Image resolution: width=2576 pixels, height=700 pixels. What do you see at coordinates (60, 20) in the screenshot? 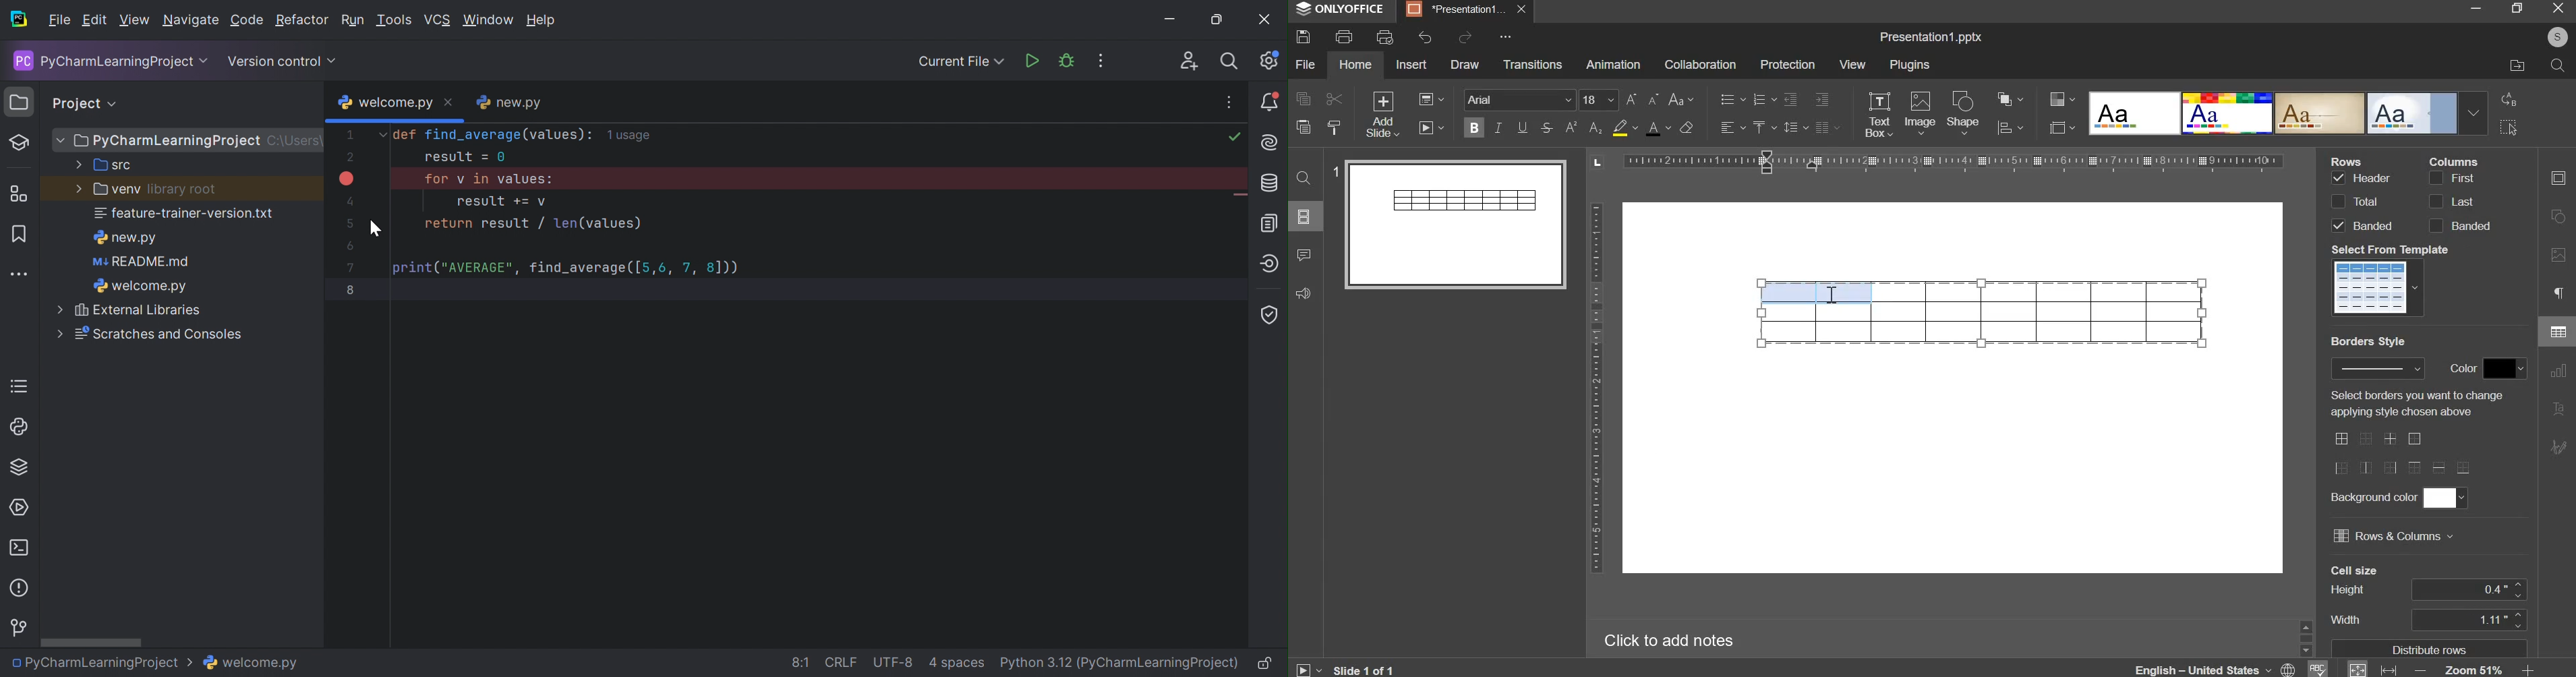
I see `File` at bounding box center [60, 20].